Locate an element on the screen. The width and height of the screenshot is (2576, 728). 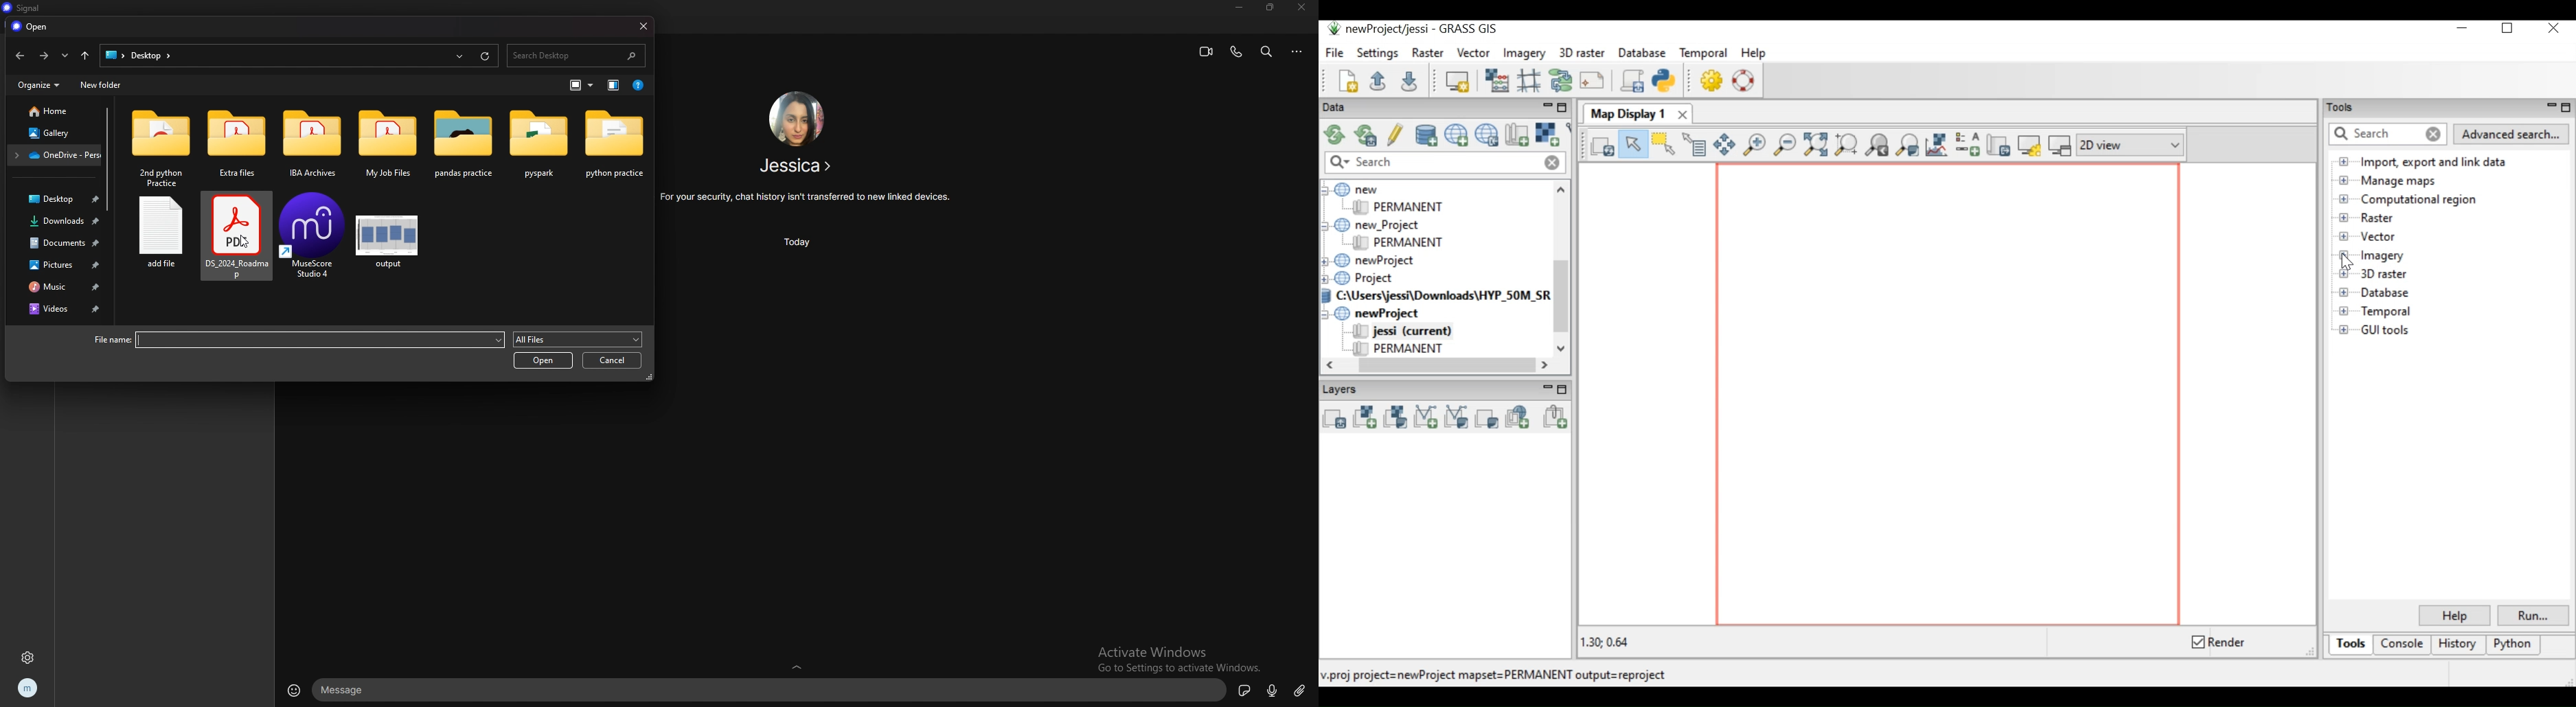
organize is located at coordinates (38, 84).